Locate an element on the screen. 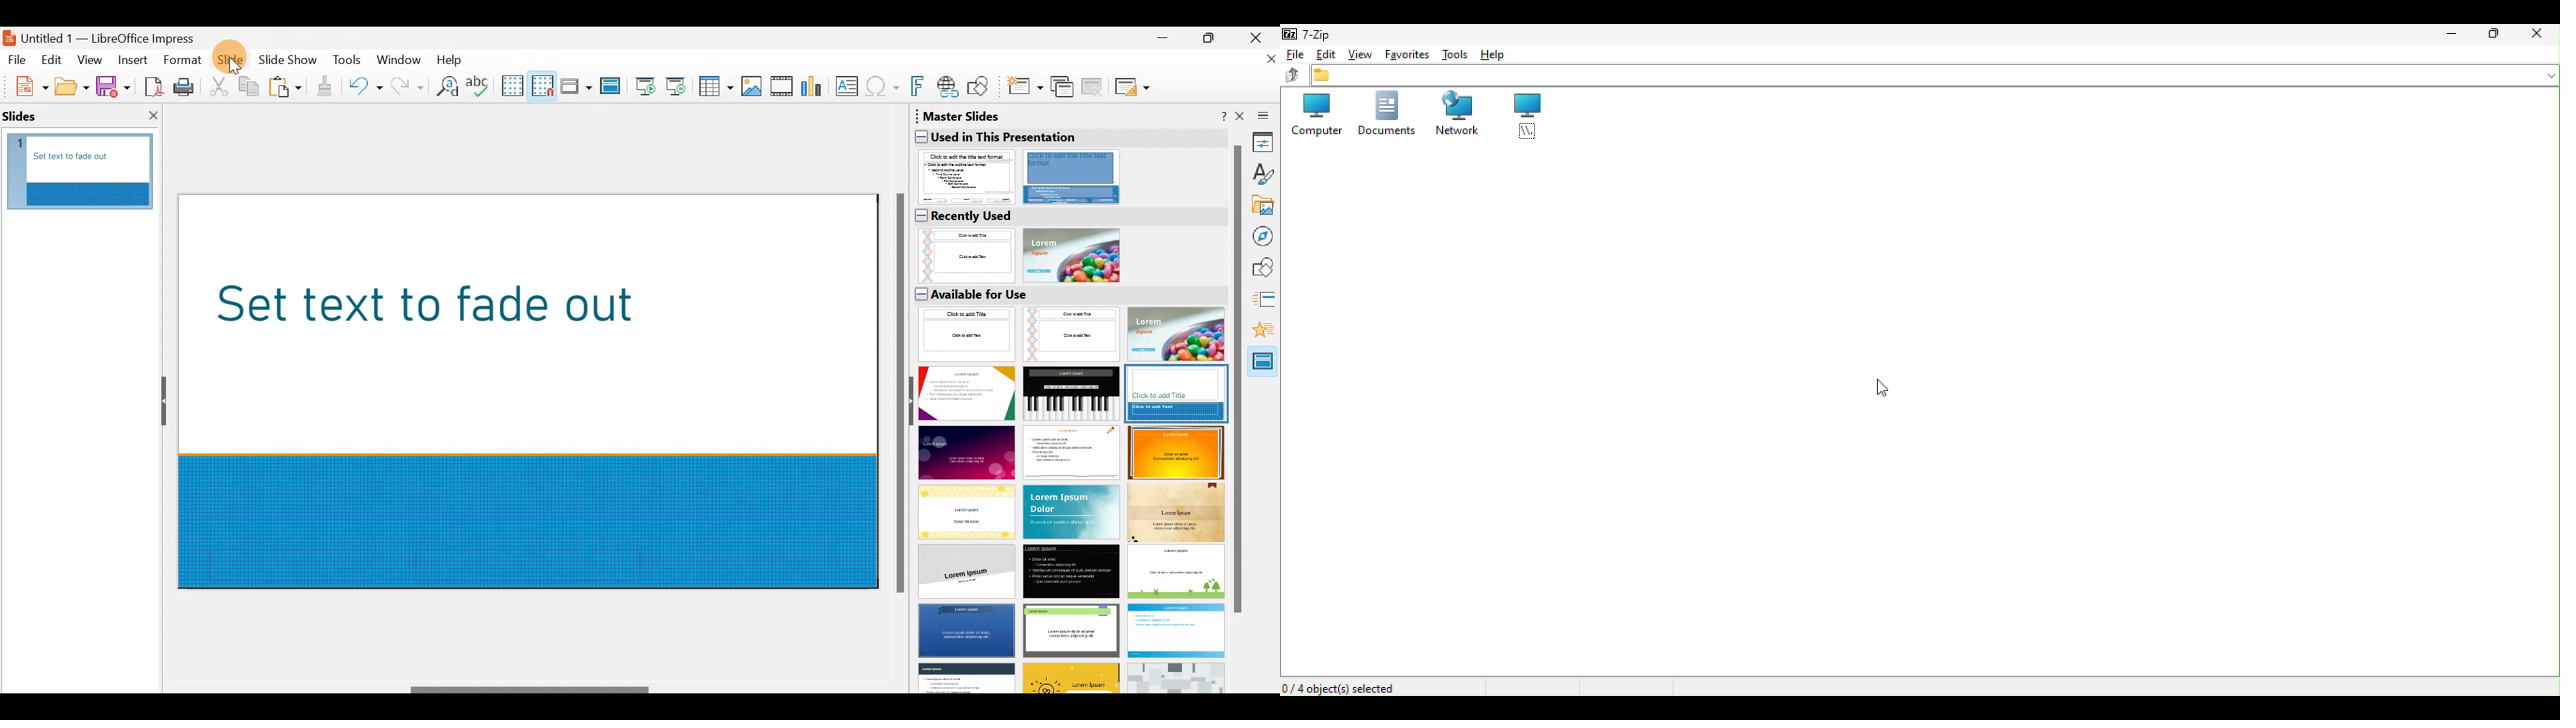  Master slide is located at coordinates (612, 87).